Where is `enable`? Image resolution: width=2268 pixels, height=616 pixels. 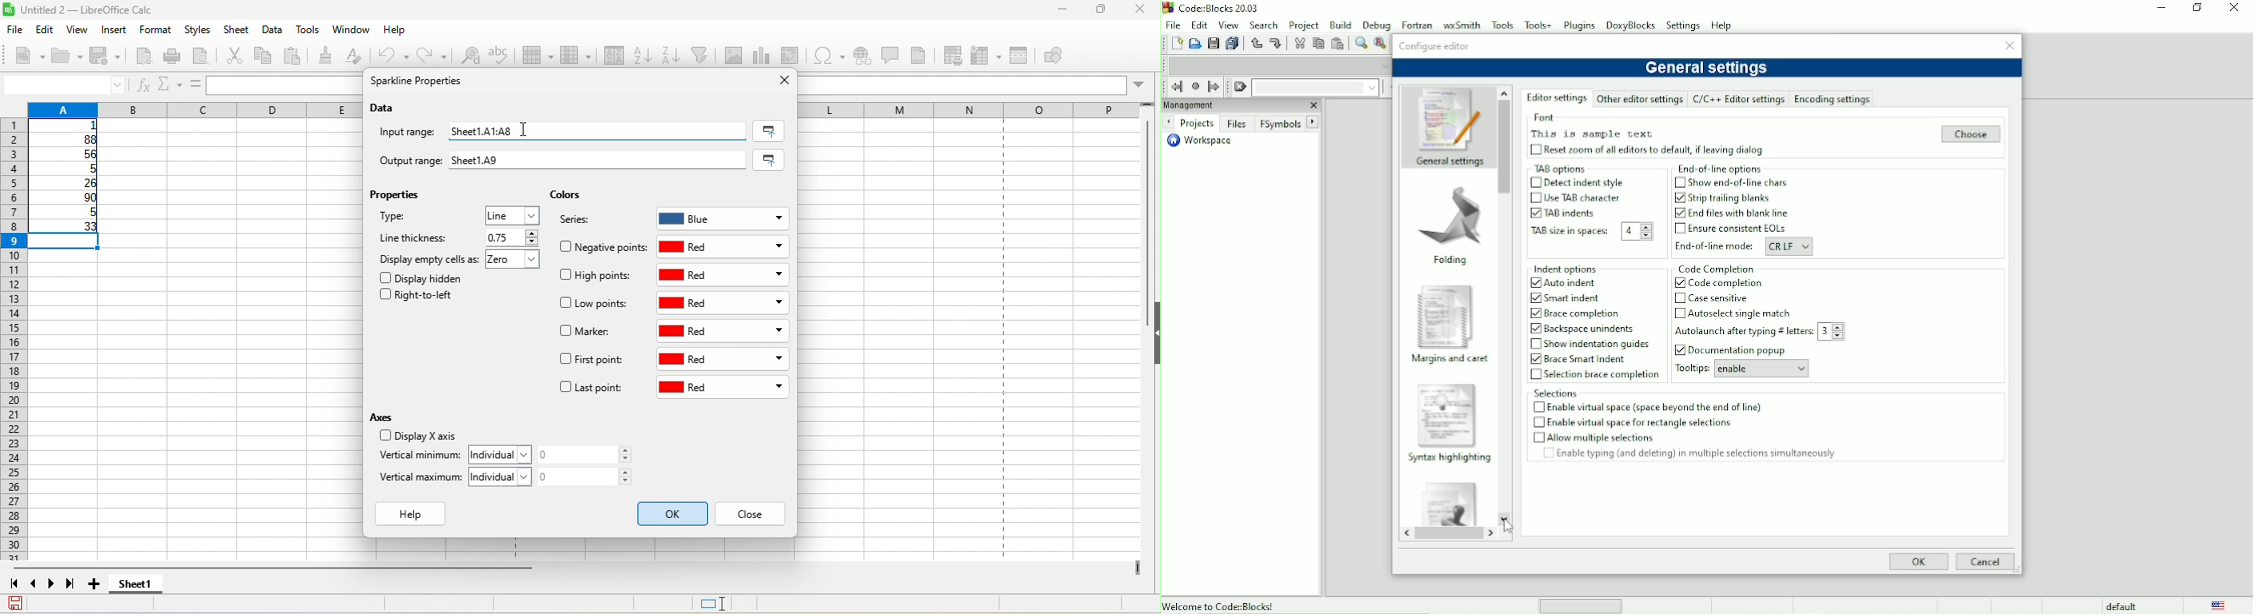 enable is located at coordinates (1749, 368).